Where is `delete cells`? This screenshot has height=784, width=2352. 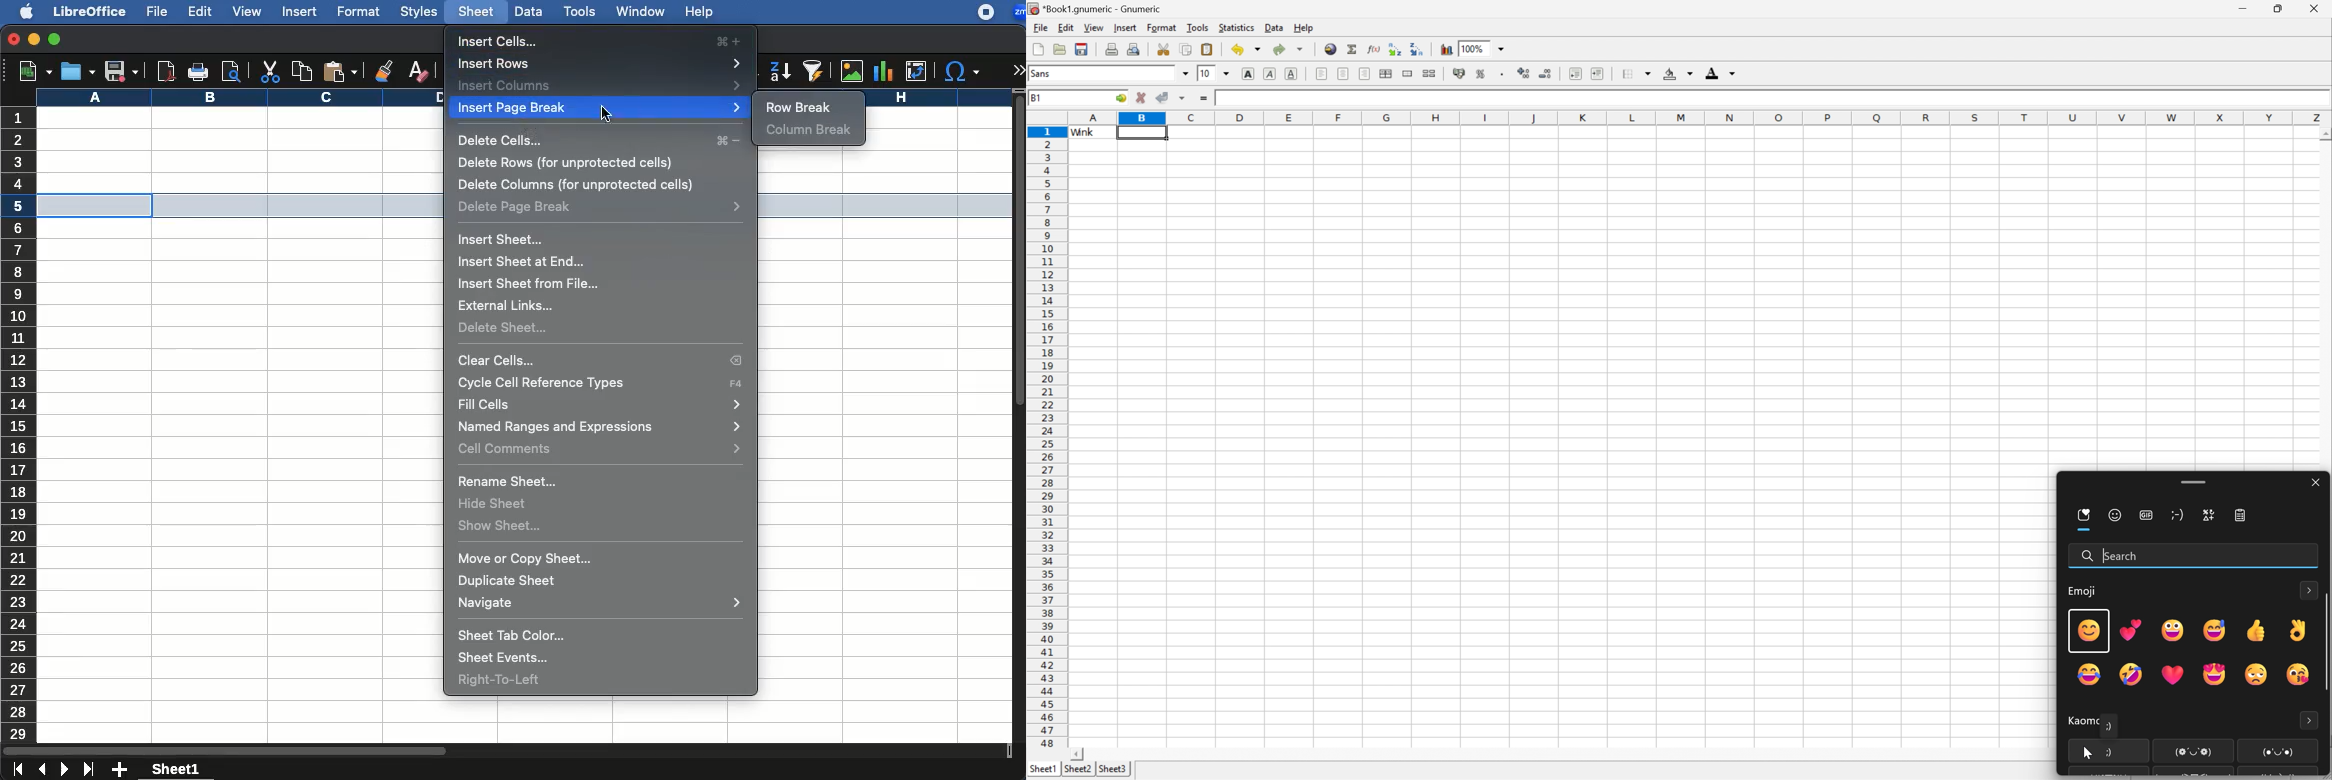 delete cells is located at coordinates (600, 142).